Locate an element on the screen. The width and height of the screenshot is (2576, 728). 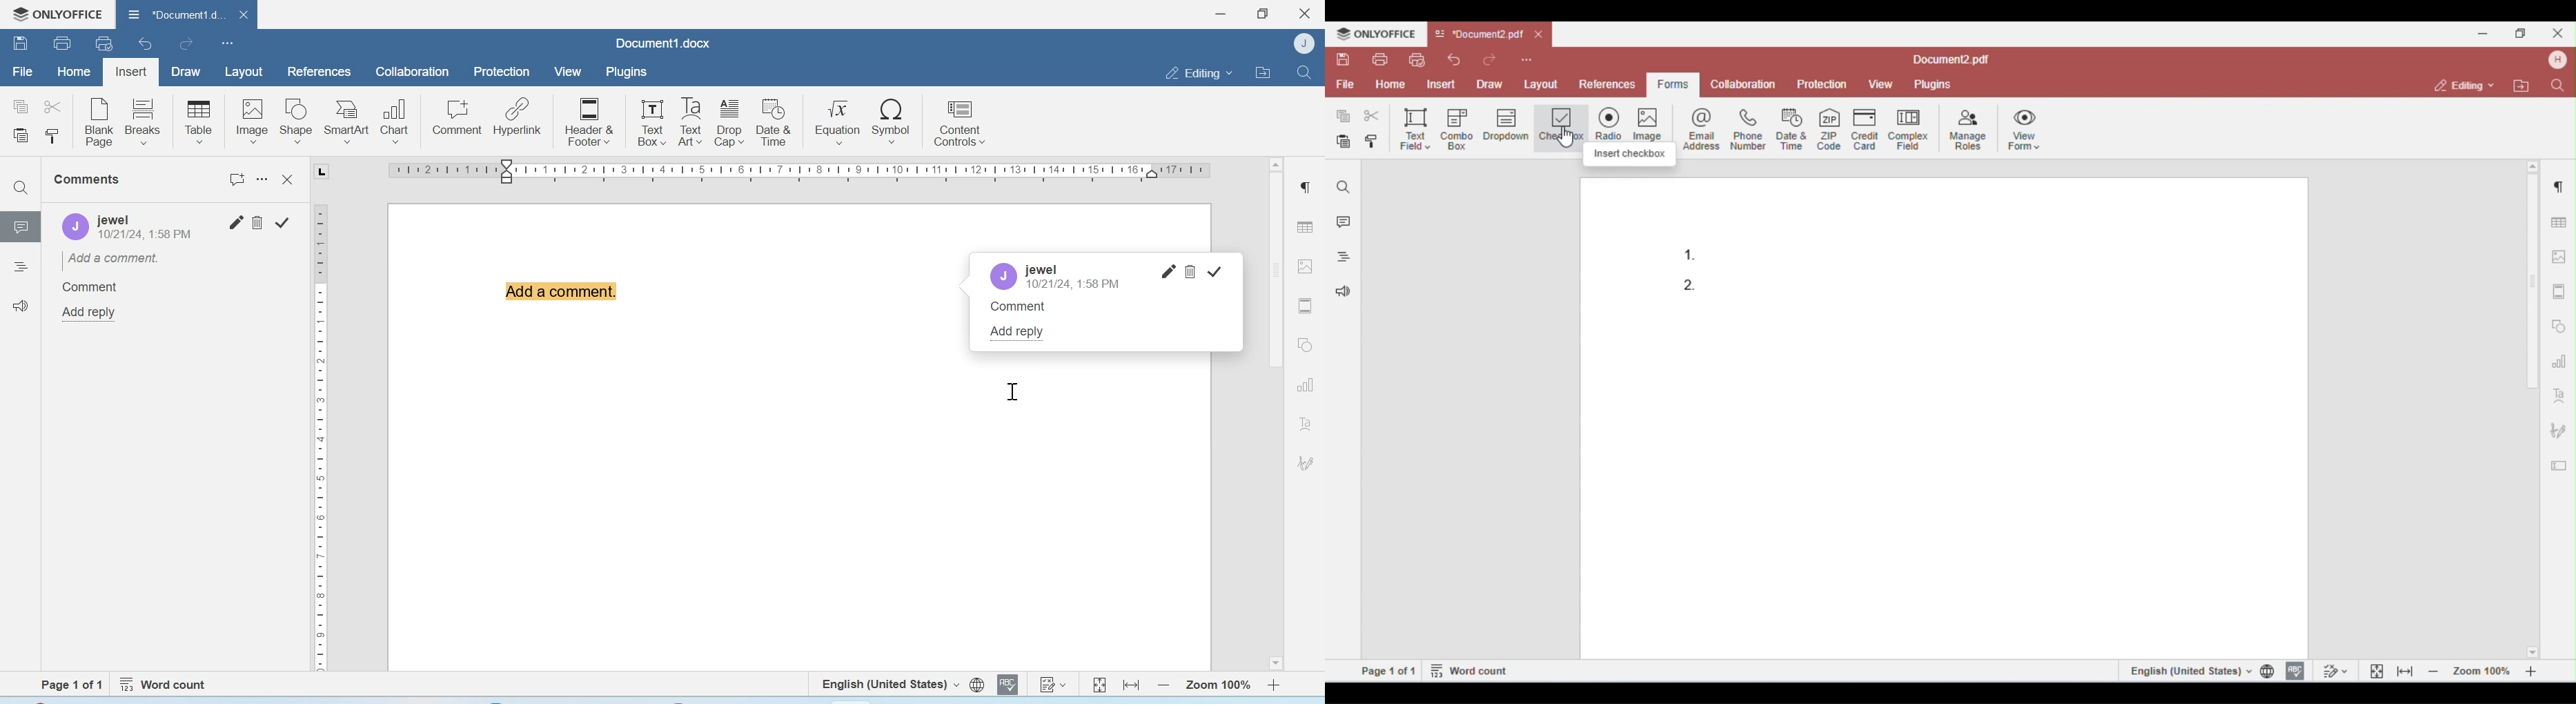
Onlyoffice is located at coordinates (53, 14).